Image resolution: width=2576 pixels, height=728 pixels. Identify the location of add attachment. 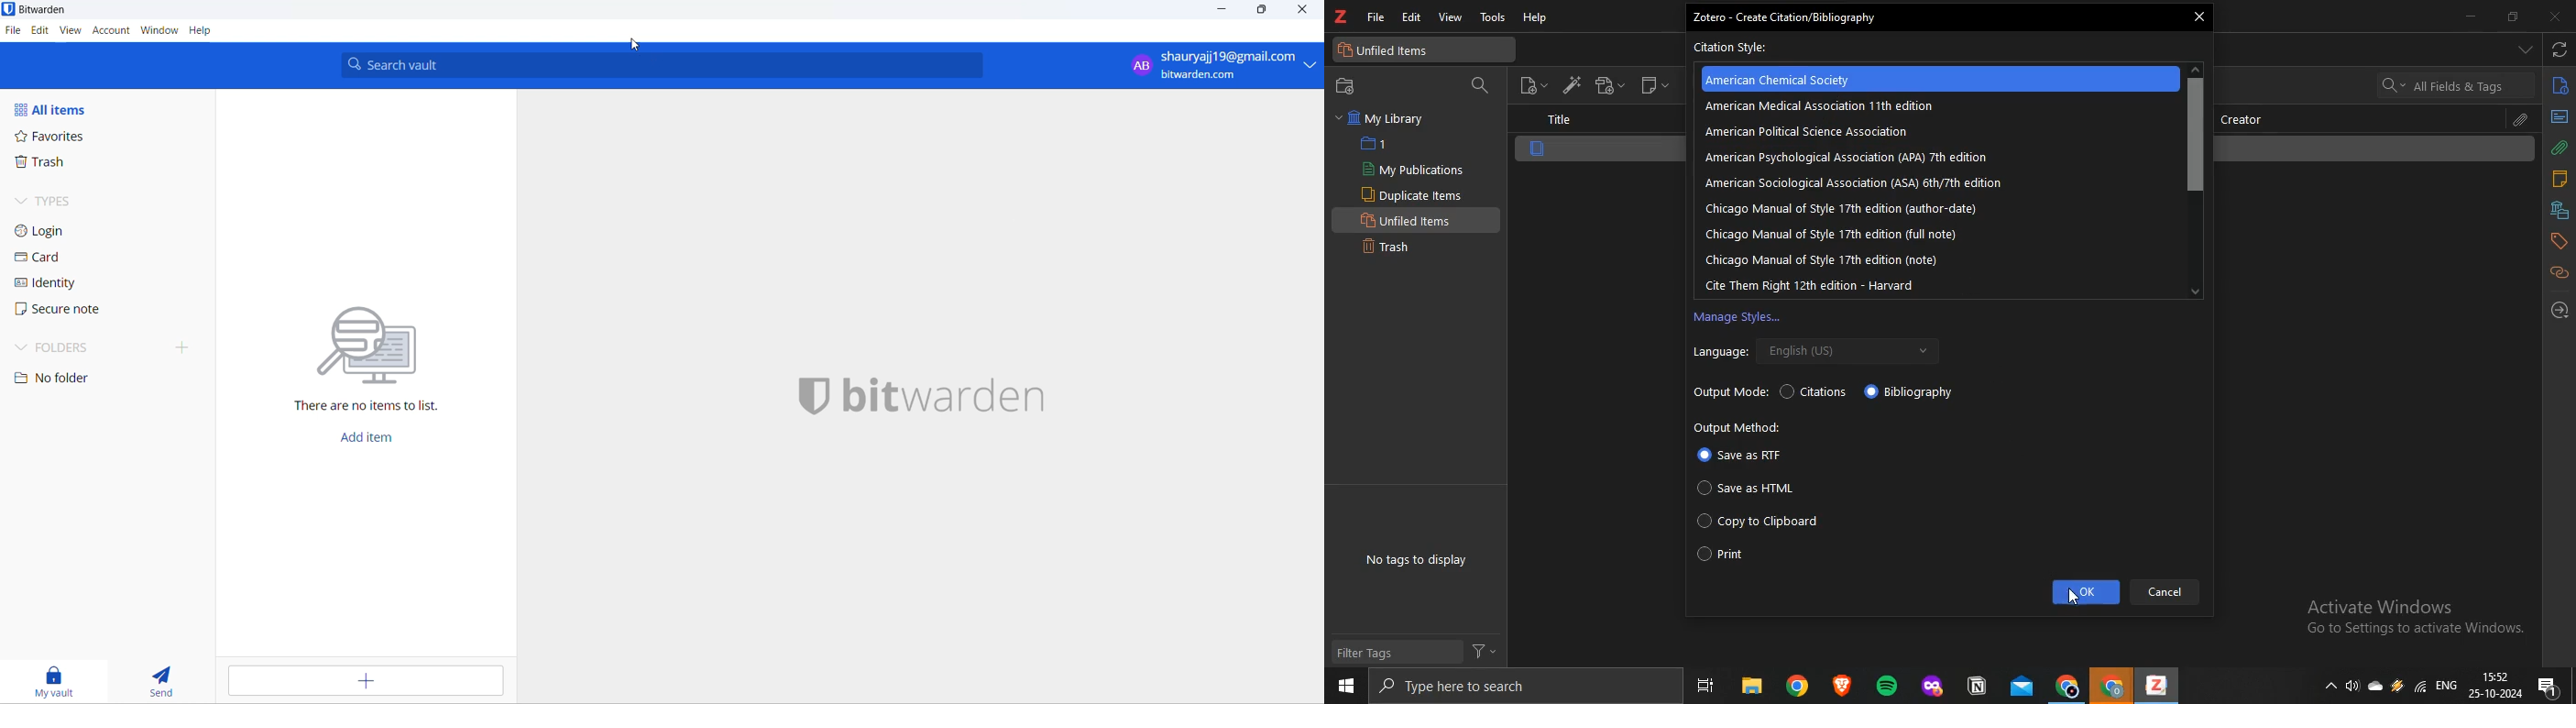
(1611, 85).